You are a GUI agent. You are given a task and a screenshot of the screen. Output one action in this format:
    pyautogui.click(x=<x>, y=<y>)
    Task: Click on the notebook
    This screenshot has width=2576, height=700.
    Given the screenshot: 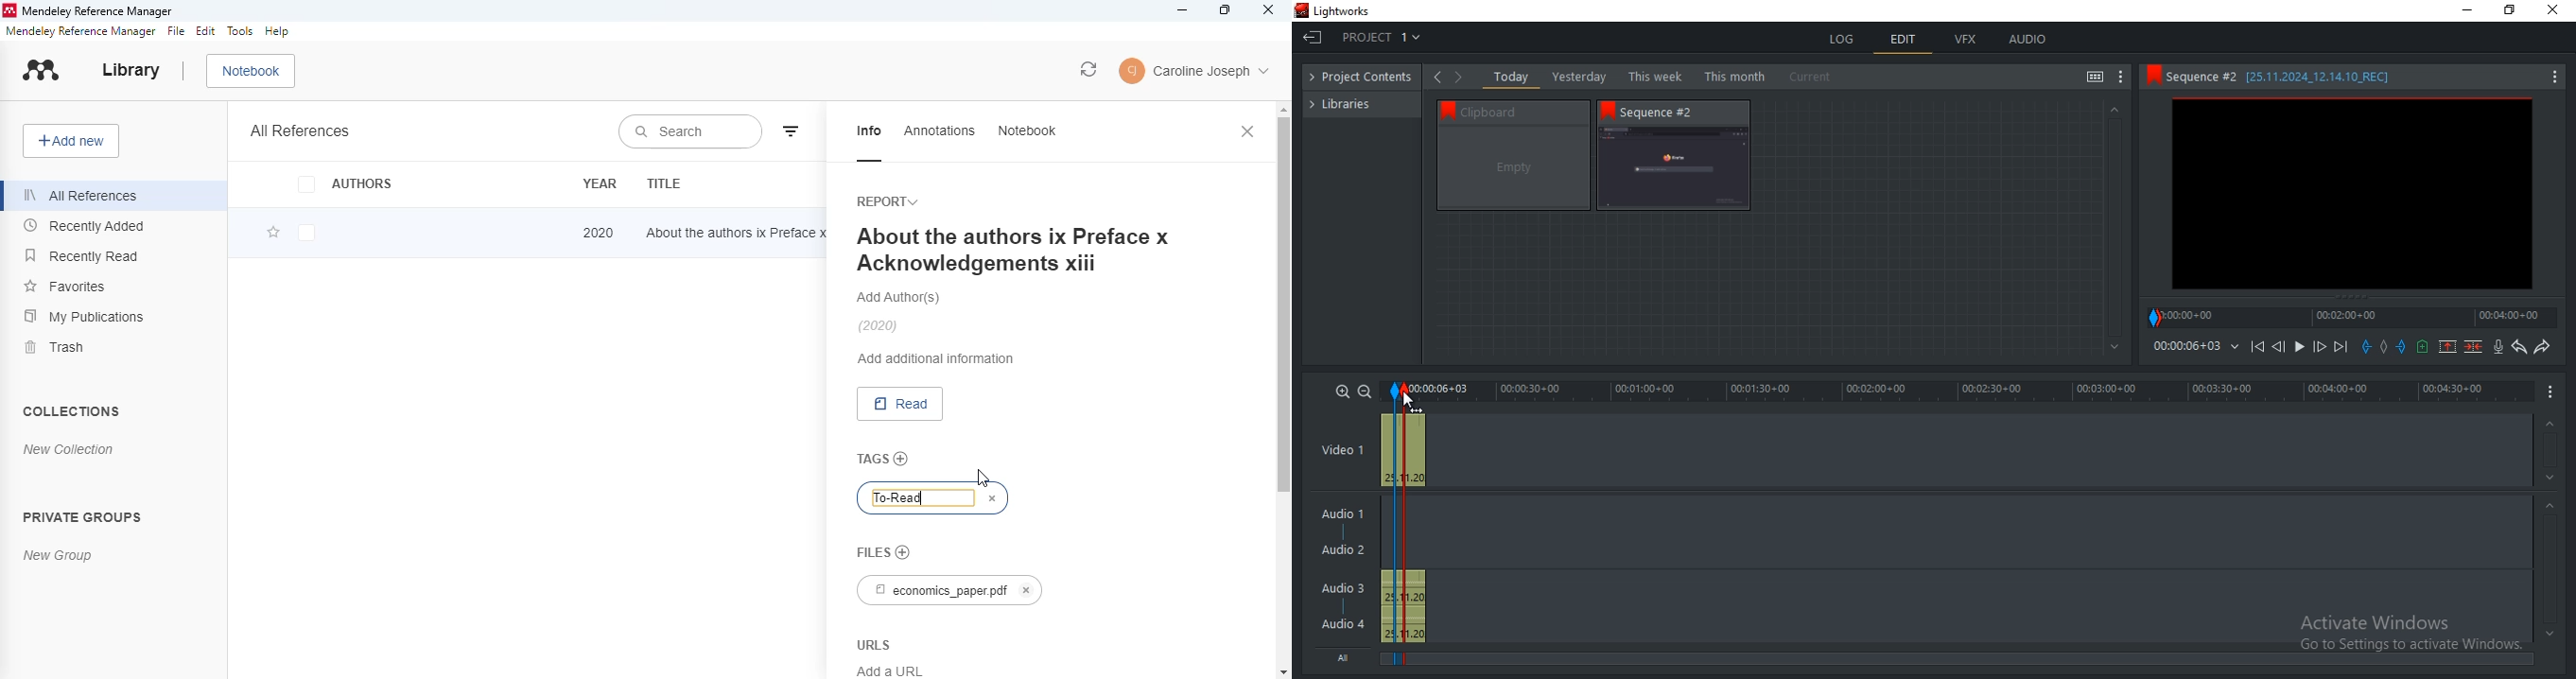 What is the action you would take?
    pyautogui.click(x=251, y=71)
    